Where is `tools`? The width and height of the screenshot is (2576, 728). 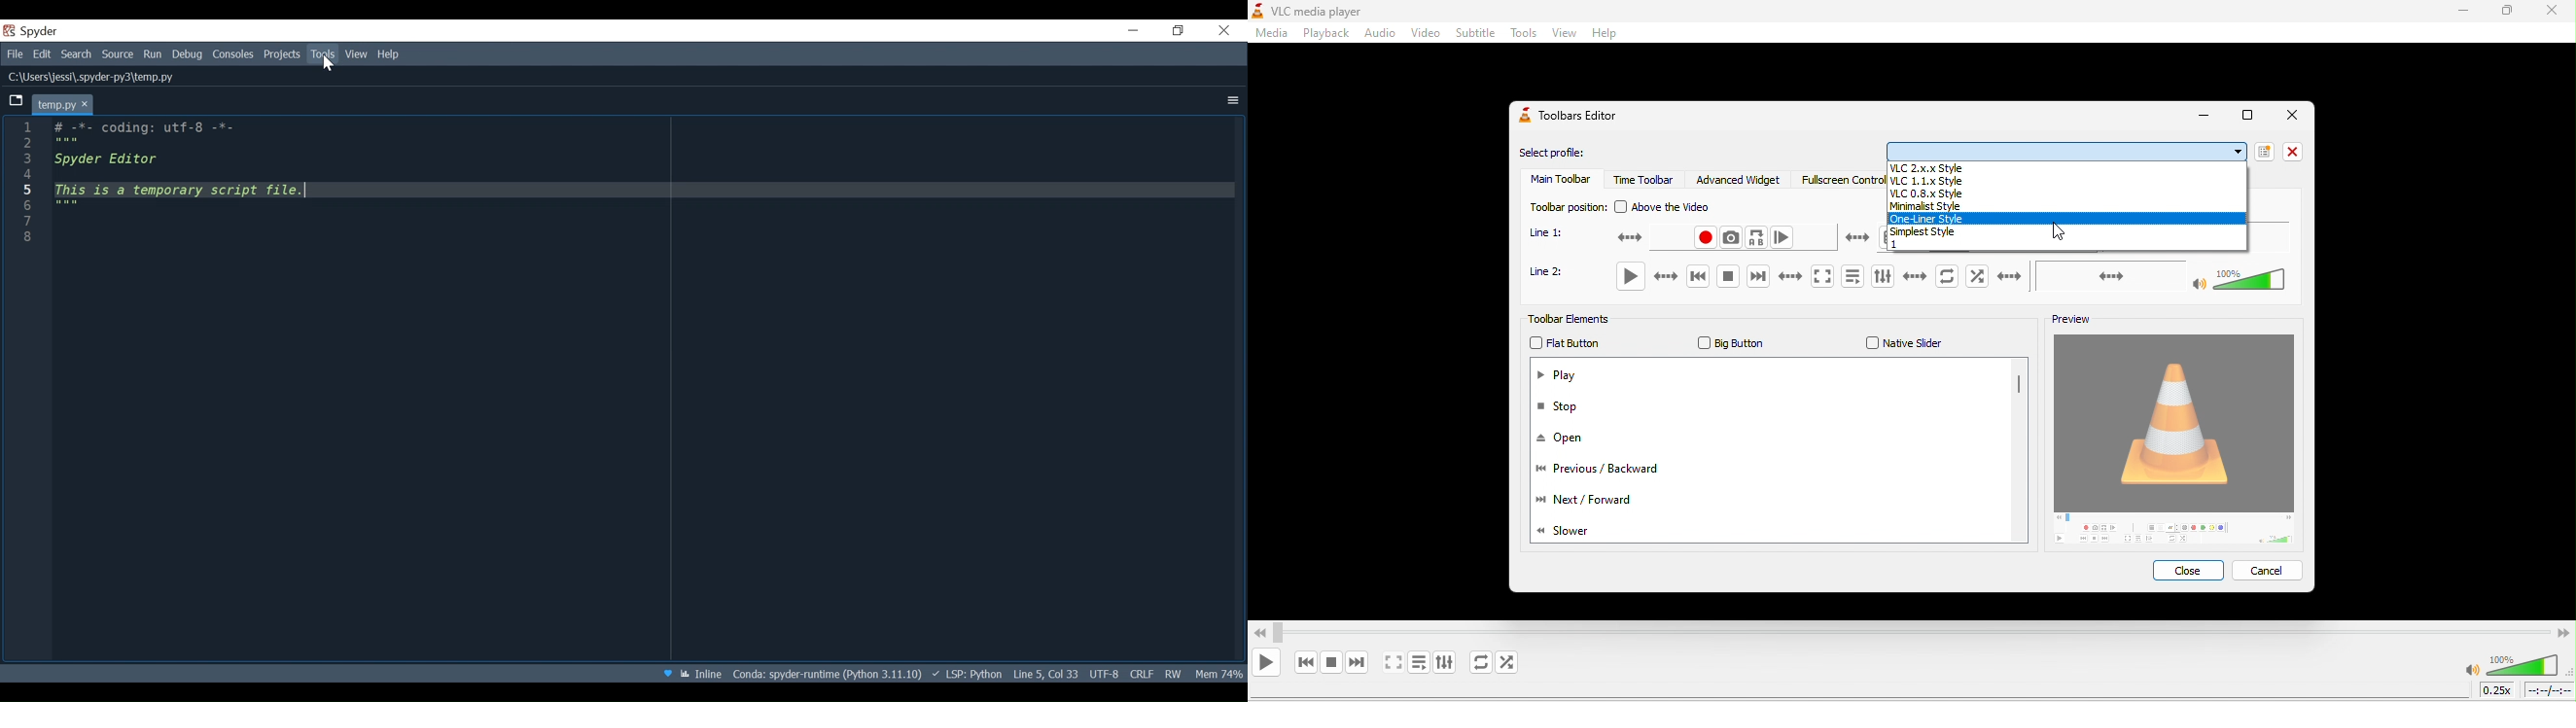 tools is located at coordinates (1522, 34).